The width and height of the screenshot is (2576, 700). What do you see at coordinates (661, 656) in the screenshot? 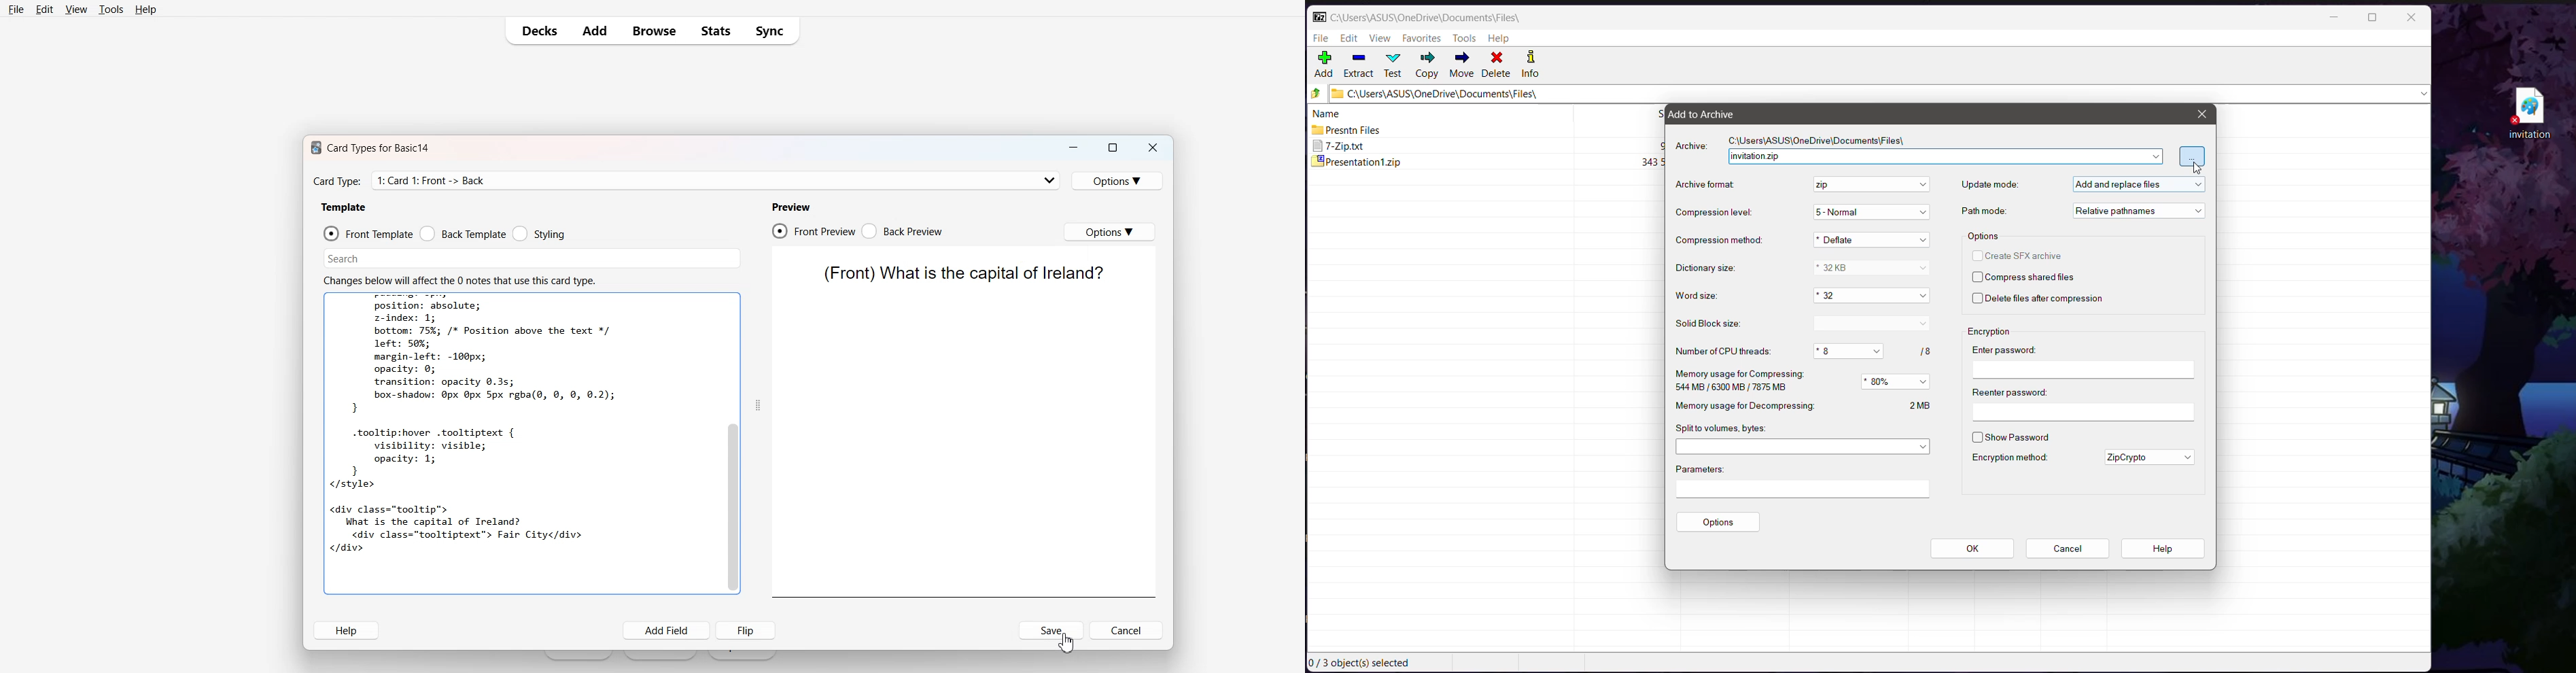
I see `Create Deck` at bounding box center [661, 656].